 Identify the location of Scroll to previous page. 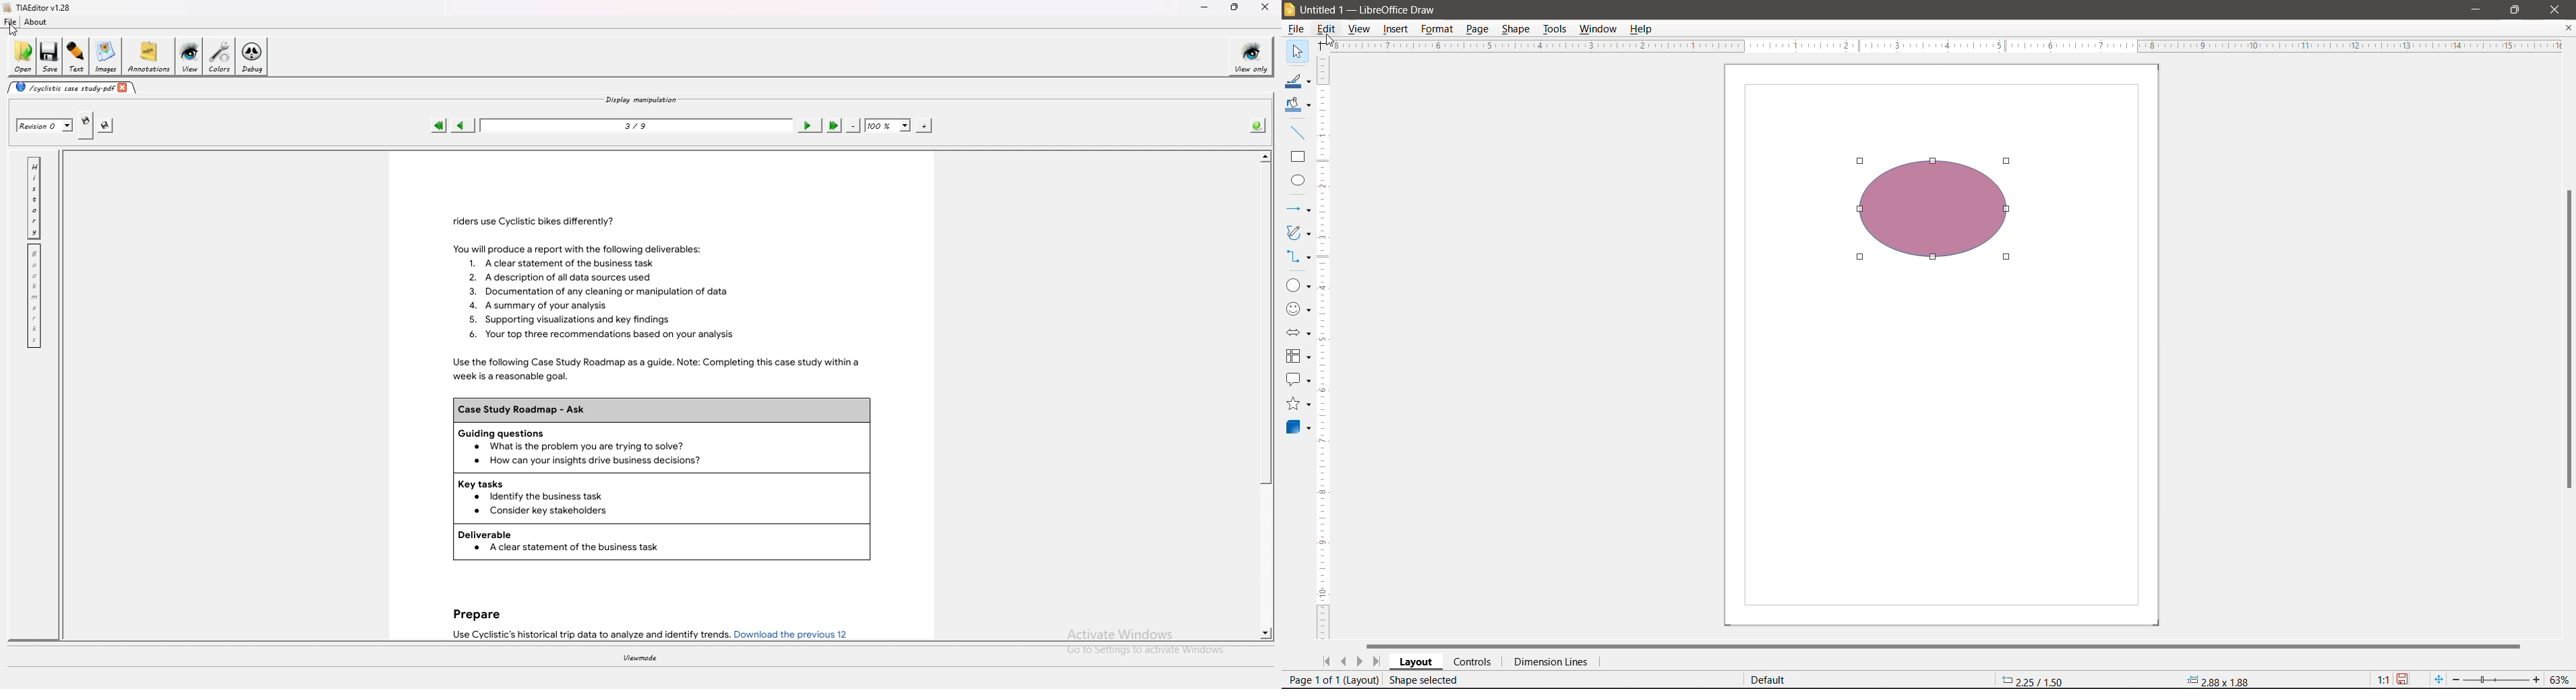
(1344, 662).